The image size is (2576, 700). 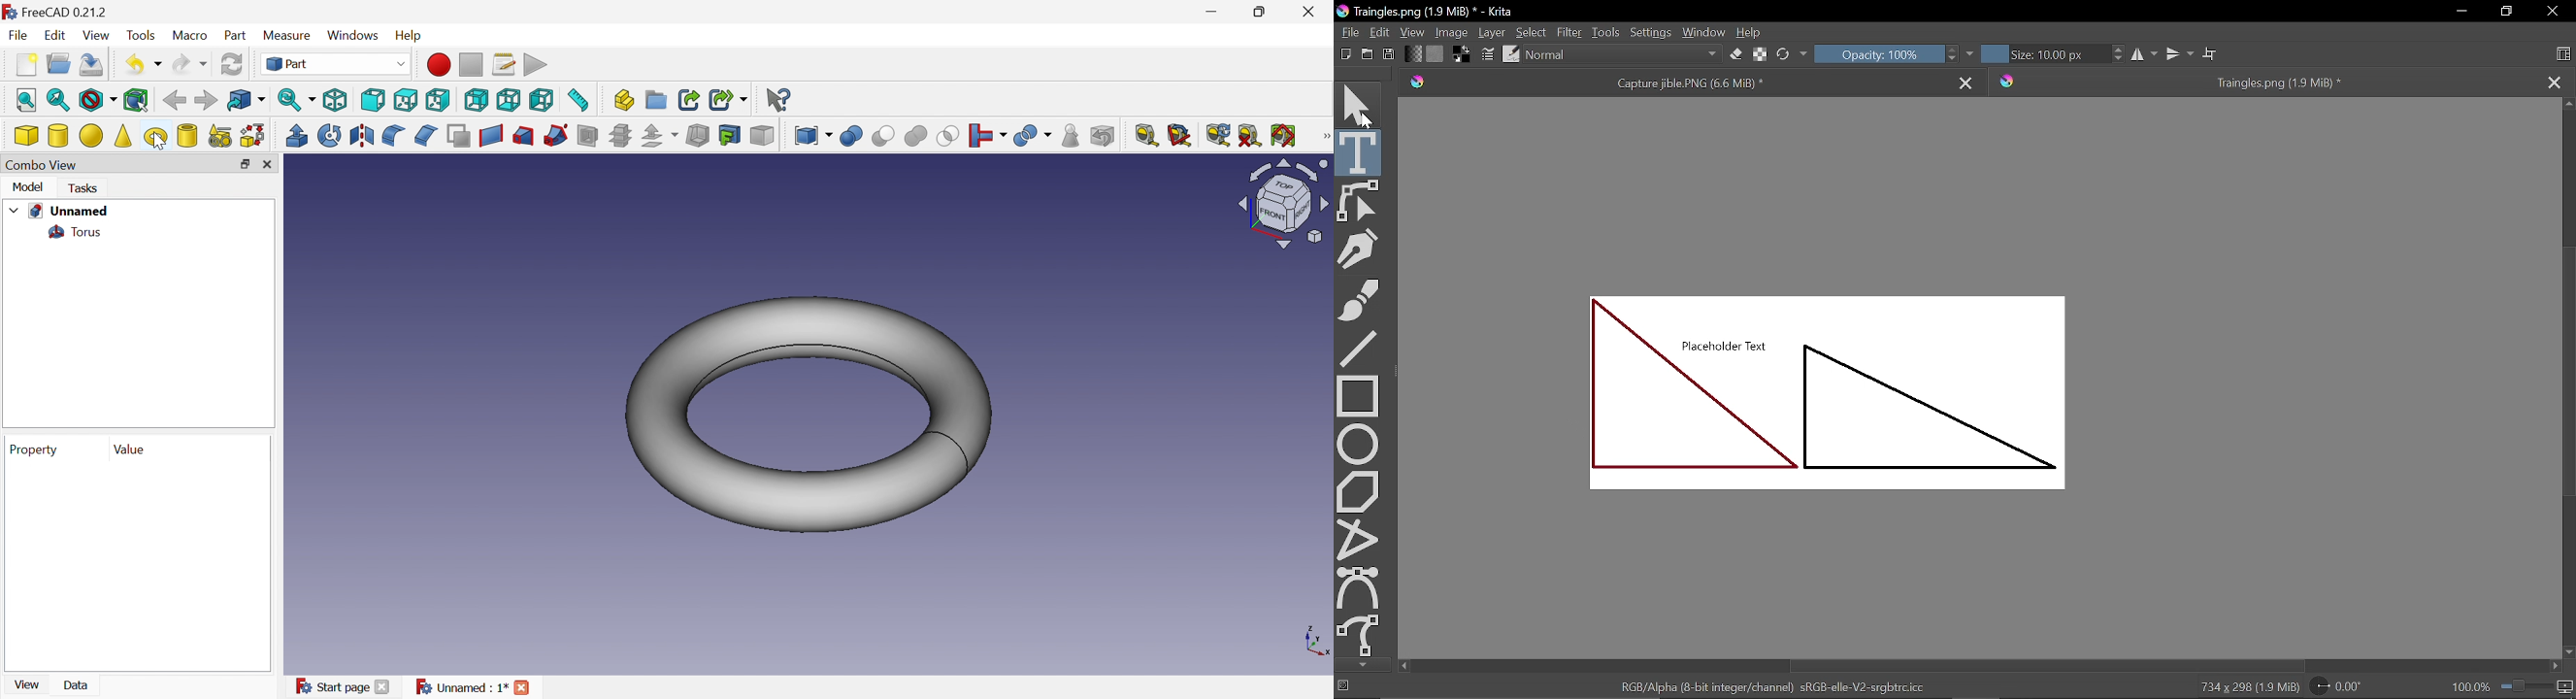 I want to click on Unnamed, so click(x=68, y=211).